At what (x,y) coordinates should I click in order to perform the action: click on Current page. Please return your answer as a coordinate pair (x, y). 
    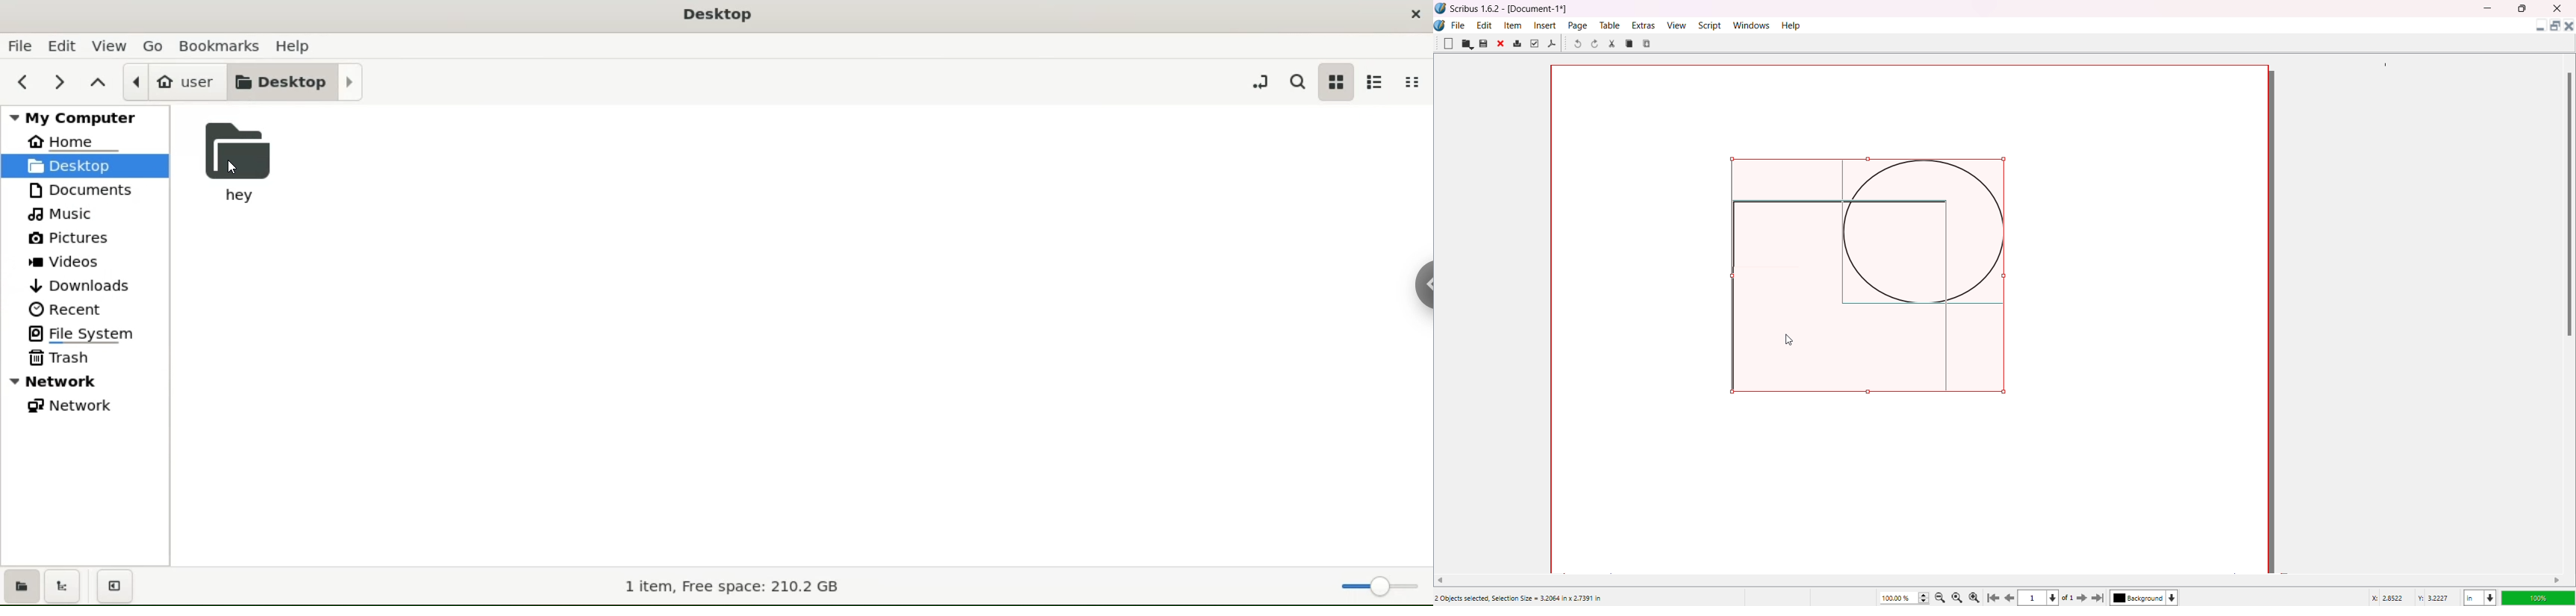
    Looking at the image, I should click on (2035, 598).